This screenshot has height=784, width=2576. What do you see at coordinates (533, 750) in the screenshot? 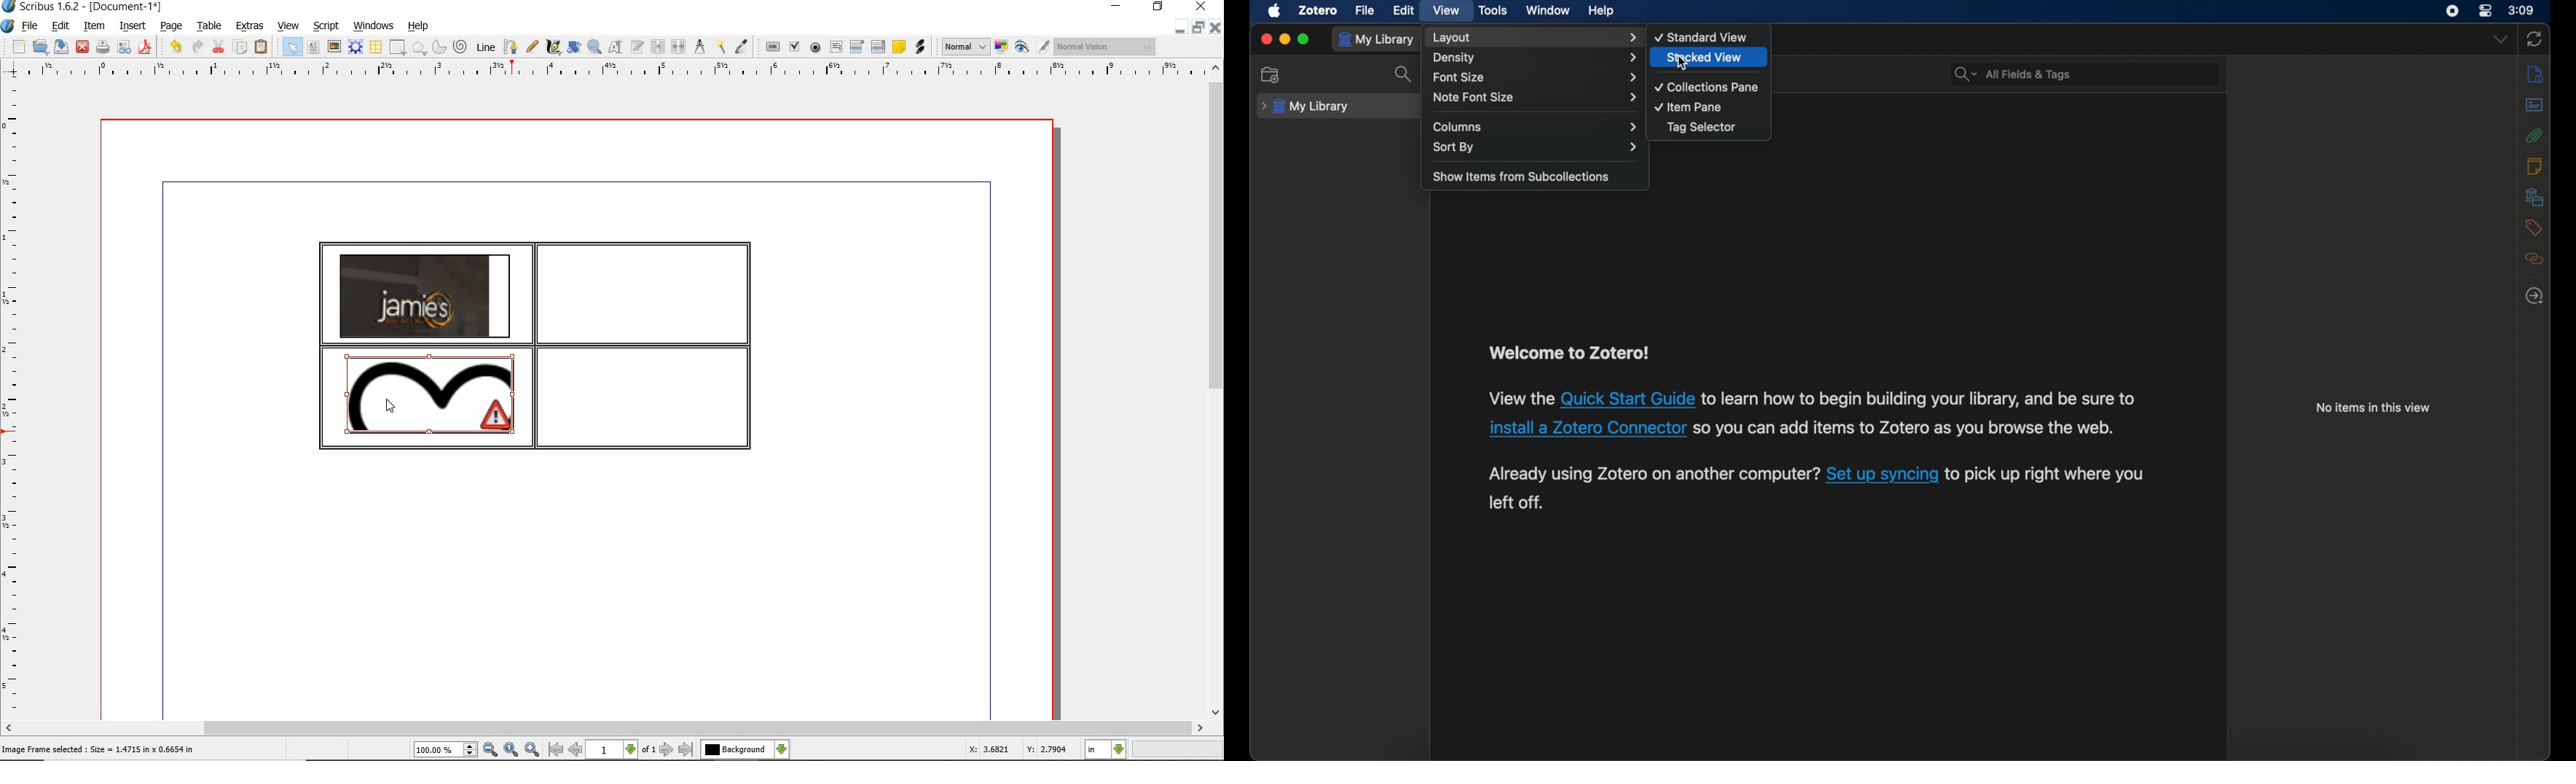
I see `zoom in` at bounding box center [533, 750].